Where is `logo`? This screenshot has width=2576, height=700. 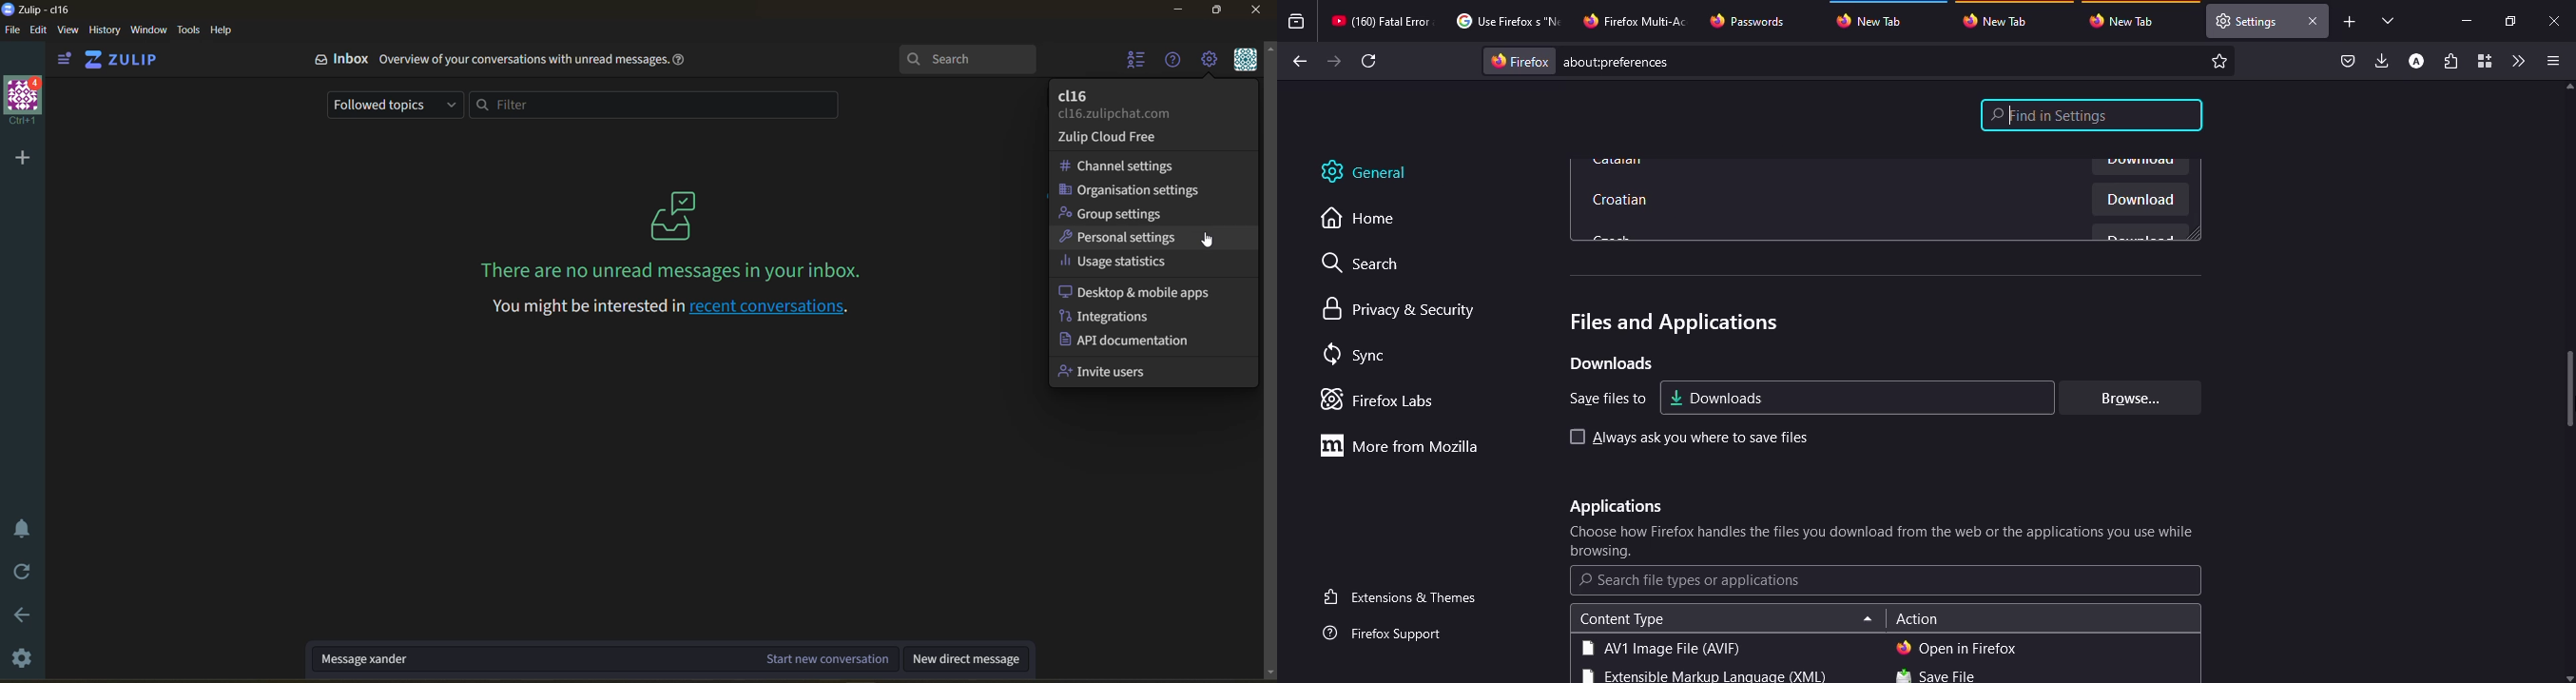
logo is located at coordinates (319, 59).